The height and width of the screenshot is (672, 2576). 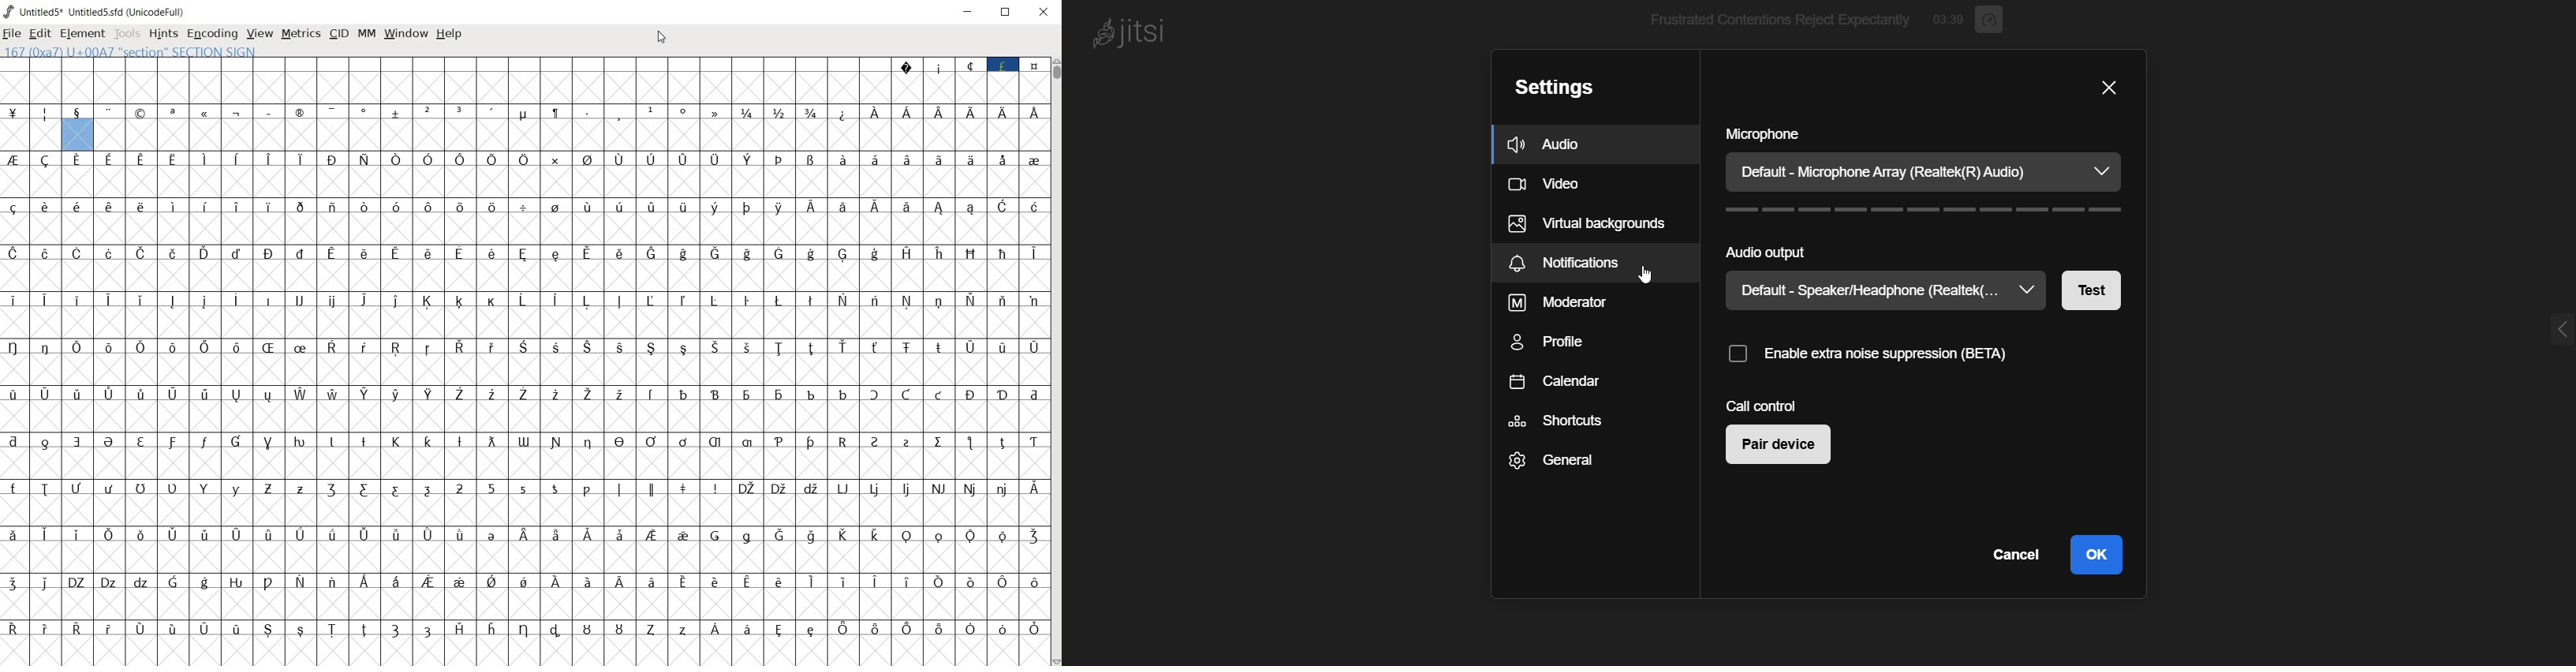 What do you see at coordinates (527, 534) in the screenshot?
I see `special letters` at bounding box center [527, 534].